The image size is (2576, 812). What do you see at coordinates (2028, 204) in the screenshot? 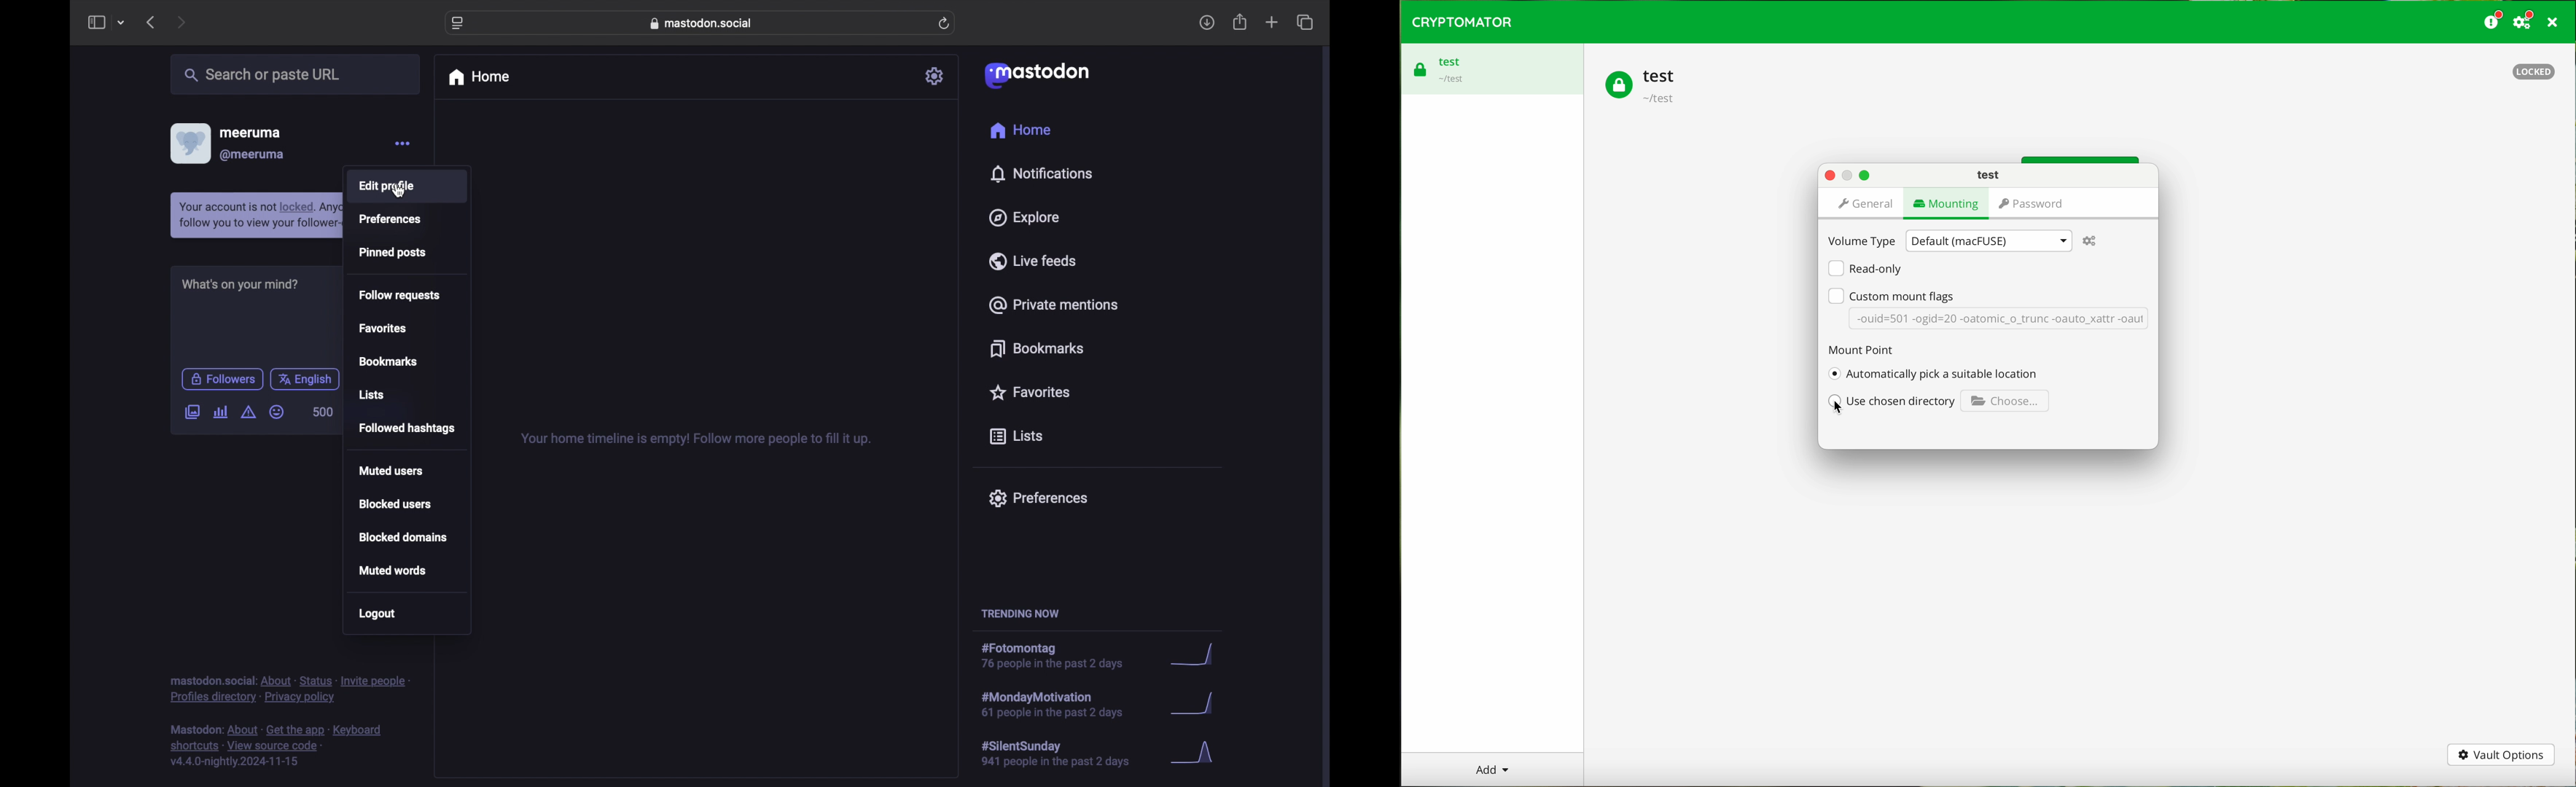
I see `password` at bounding box center [2028, 204].